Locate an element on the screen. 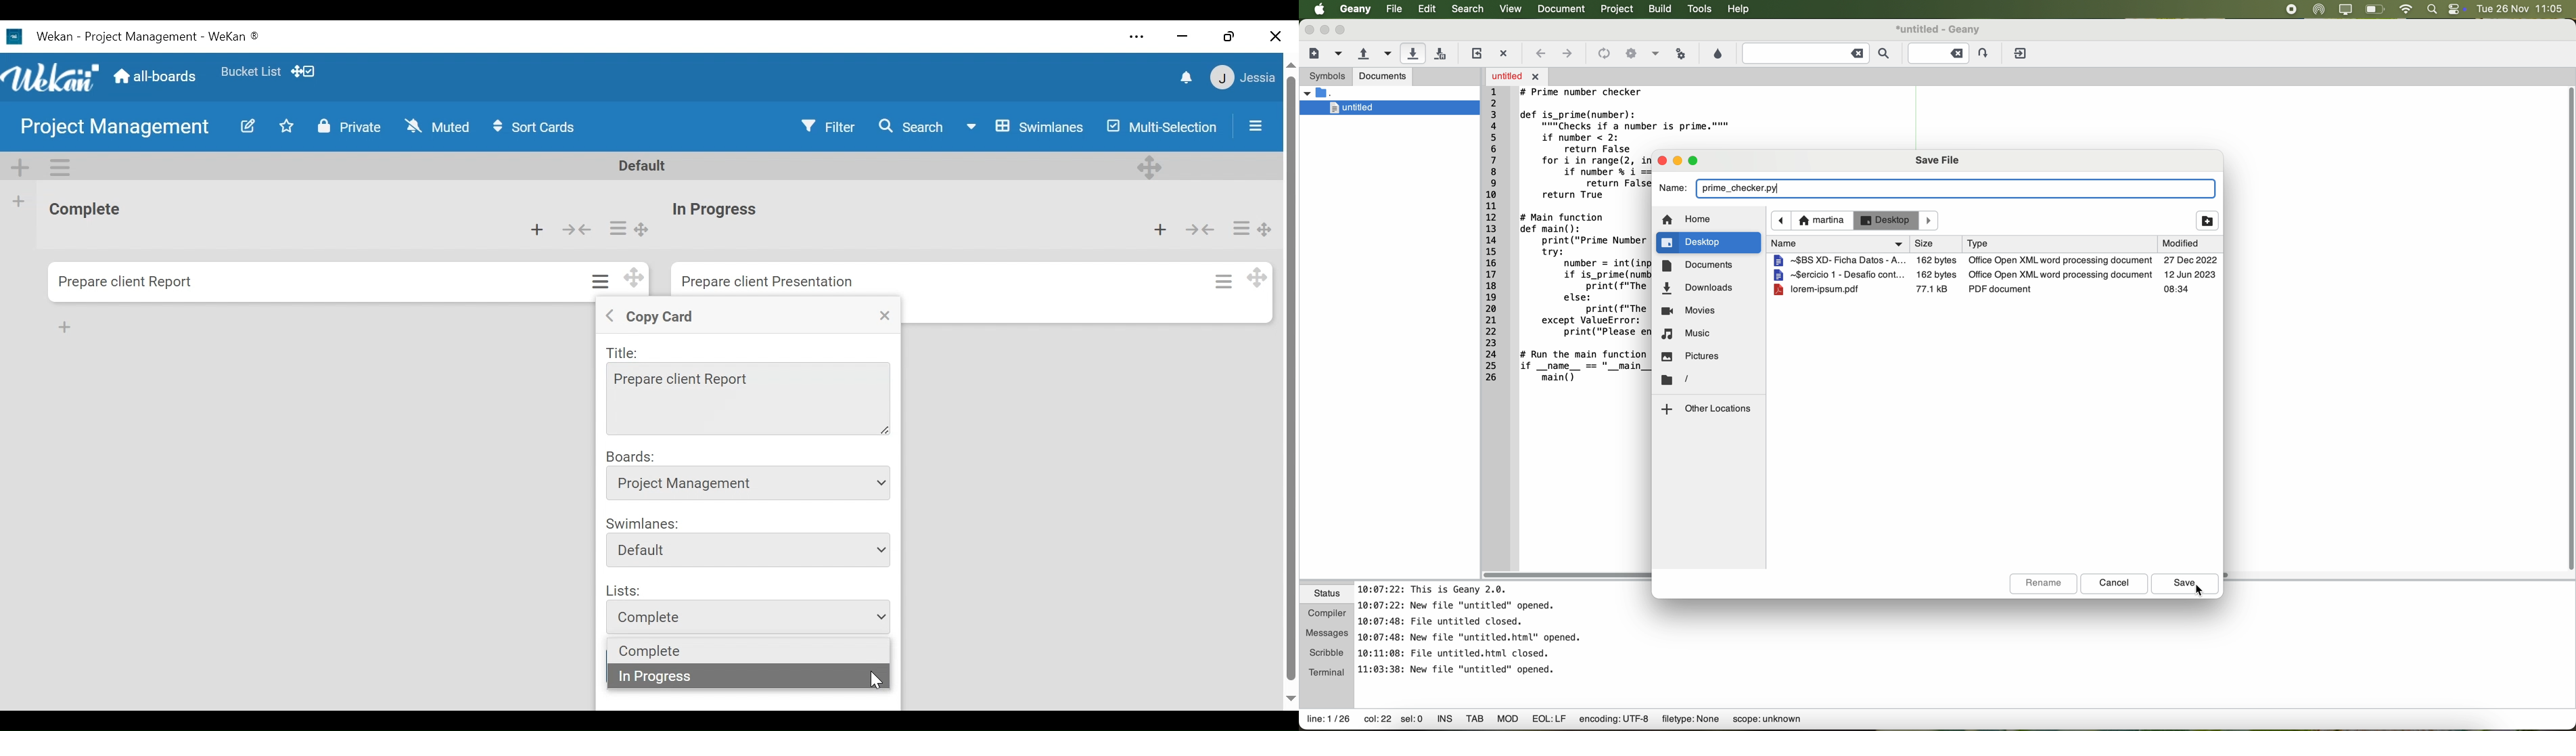 This screenshot has width=2576, height=756. vertical scroll bar is located at coordinates (1291, 376).